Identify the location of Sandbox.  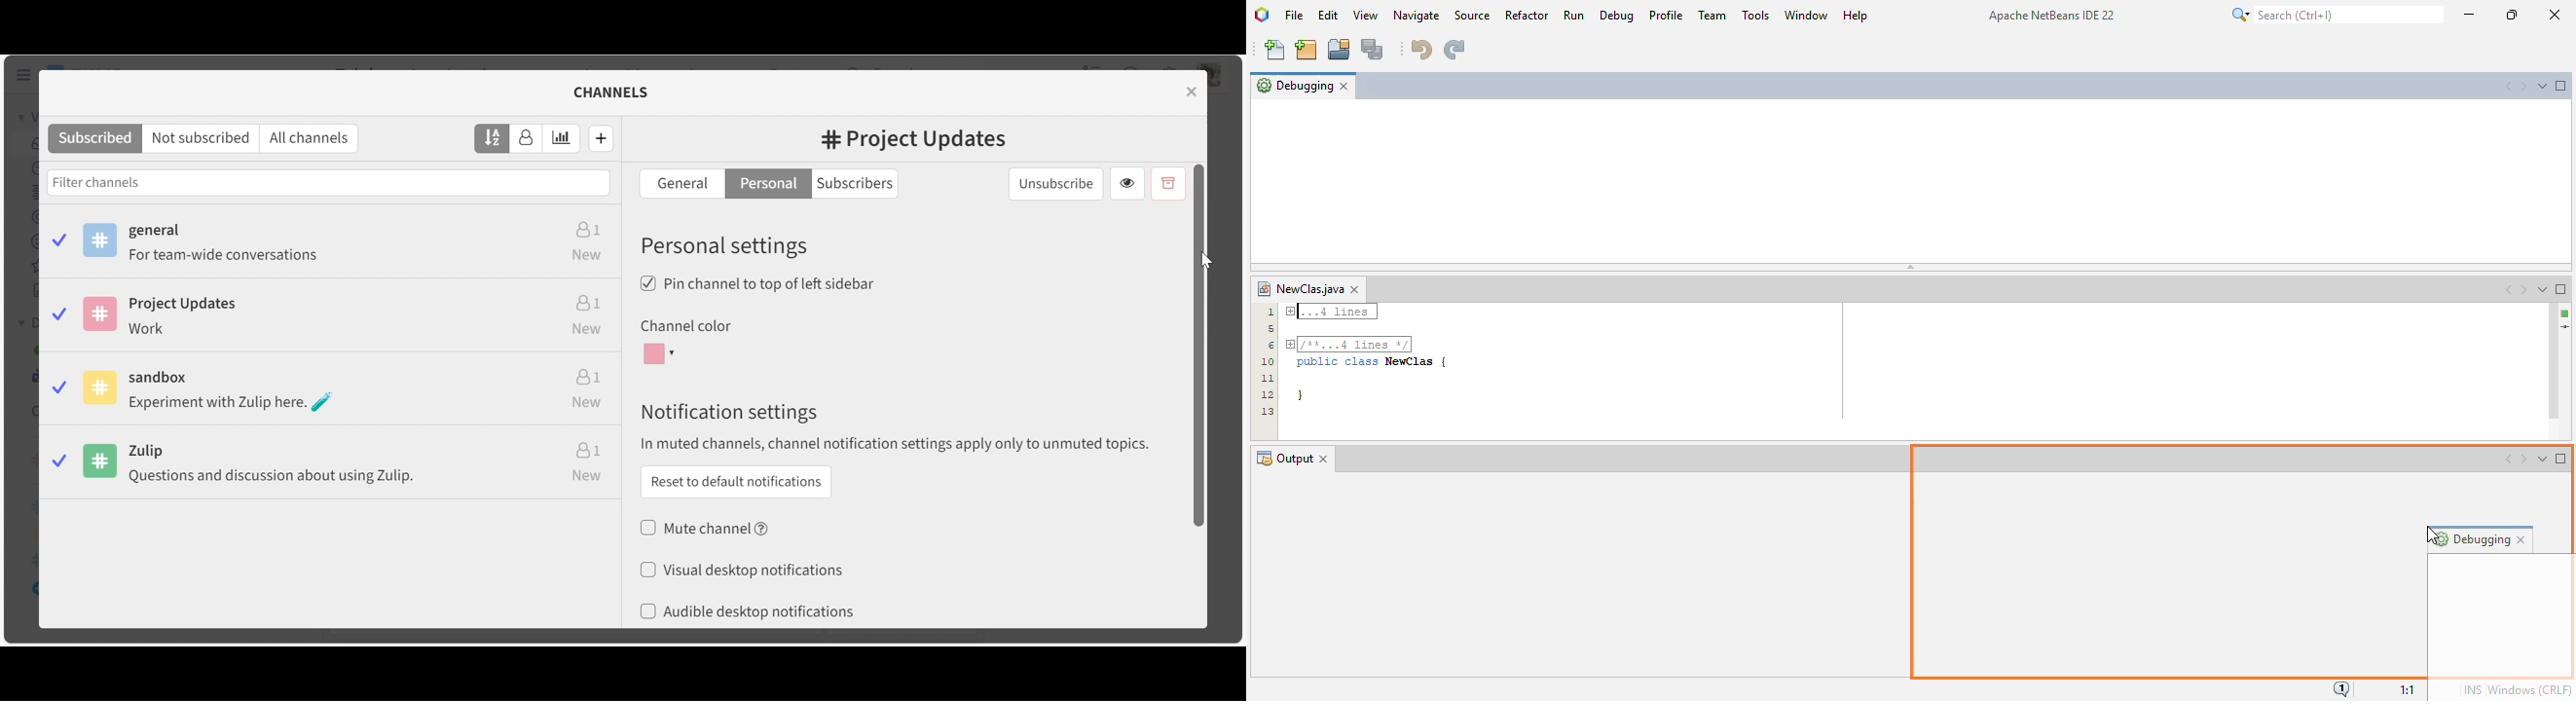
(332, 392).